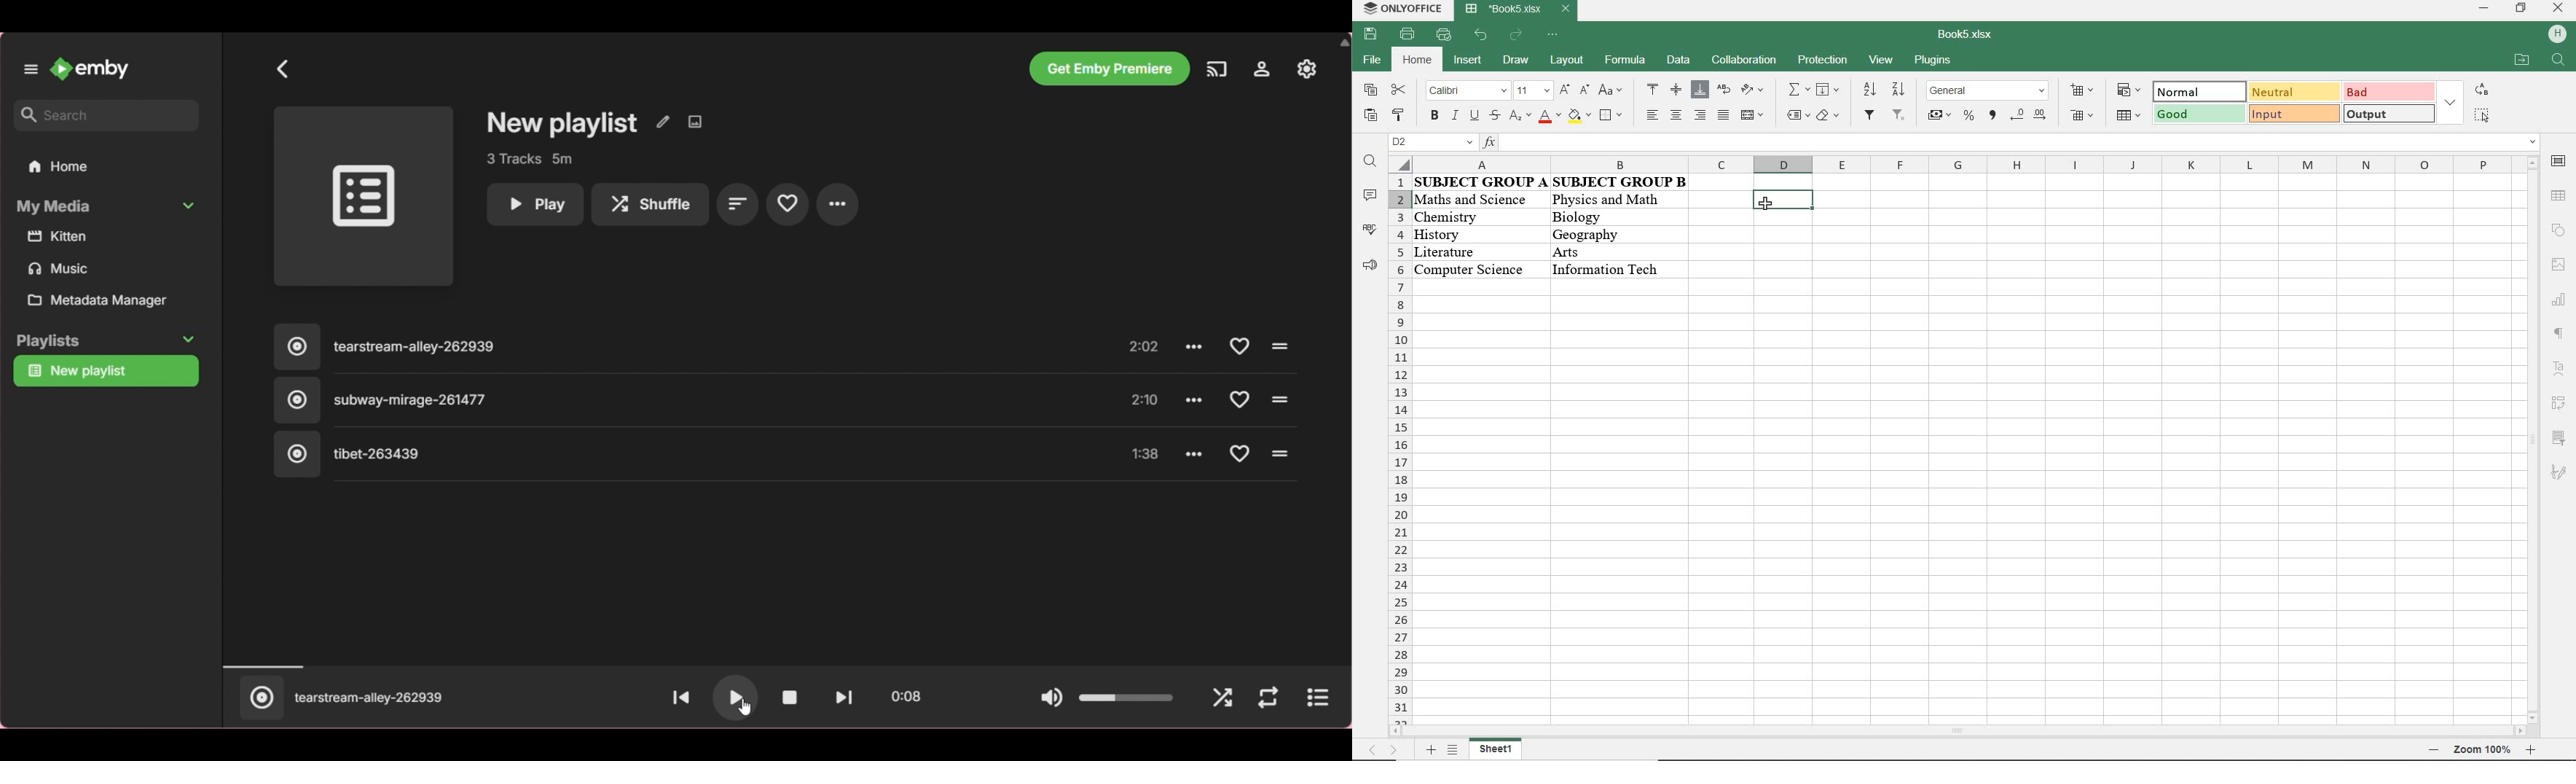  I want to click on formula, so click(1623, 59).